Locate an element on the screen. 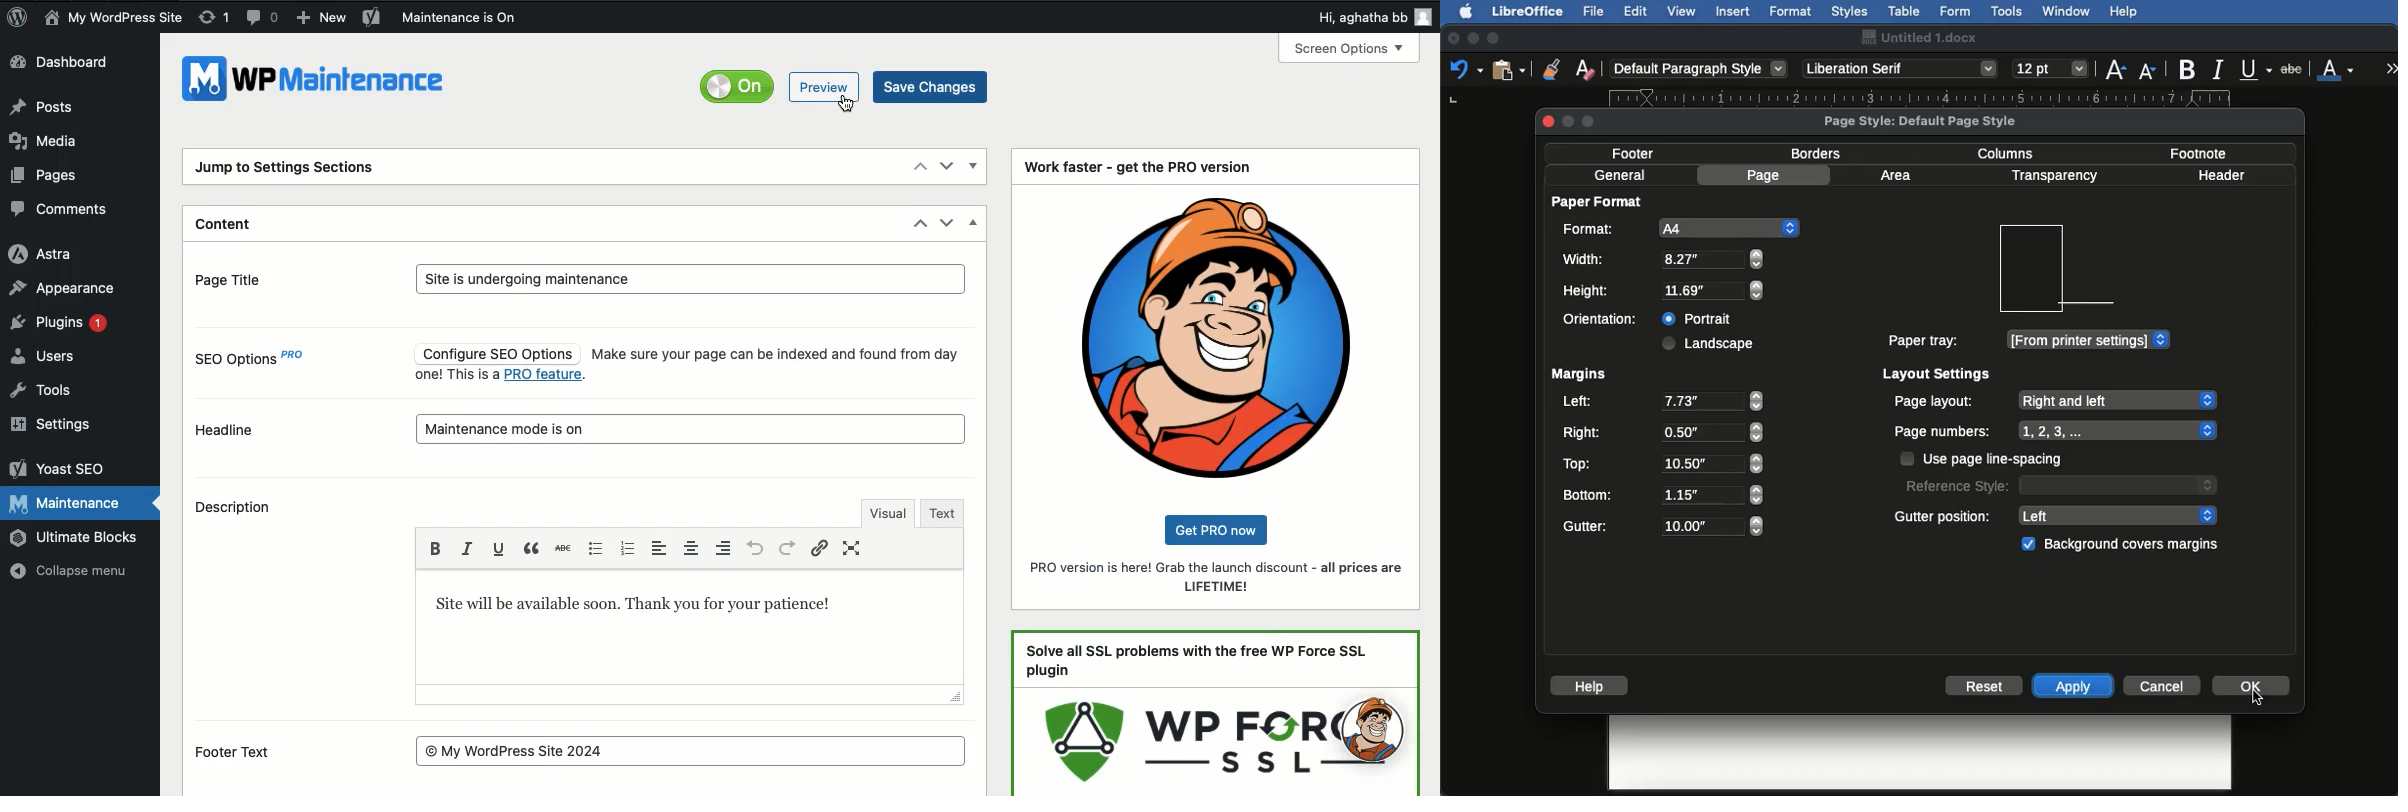 The image size is (2408, 812). Headline is located at coordinates (226, 429).